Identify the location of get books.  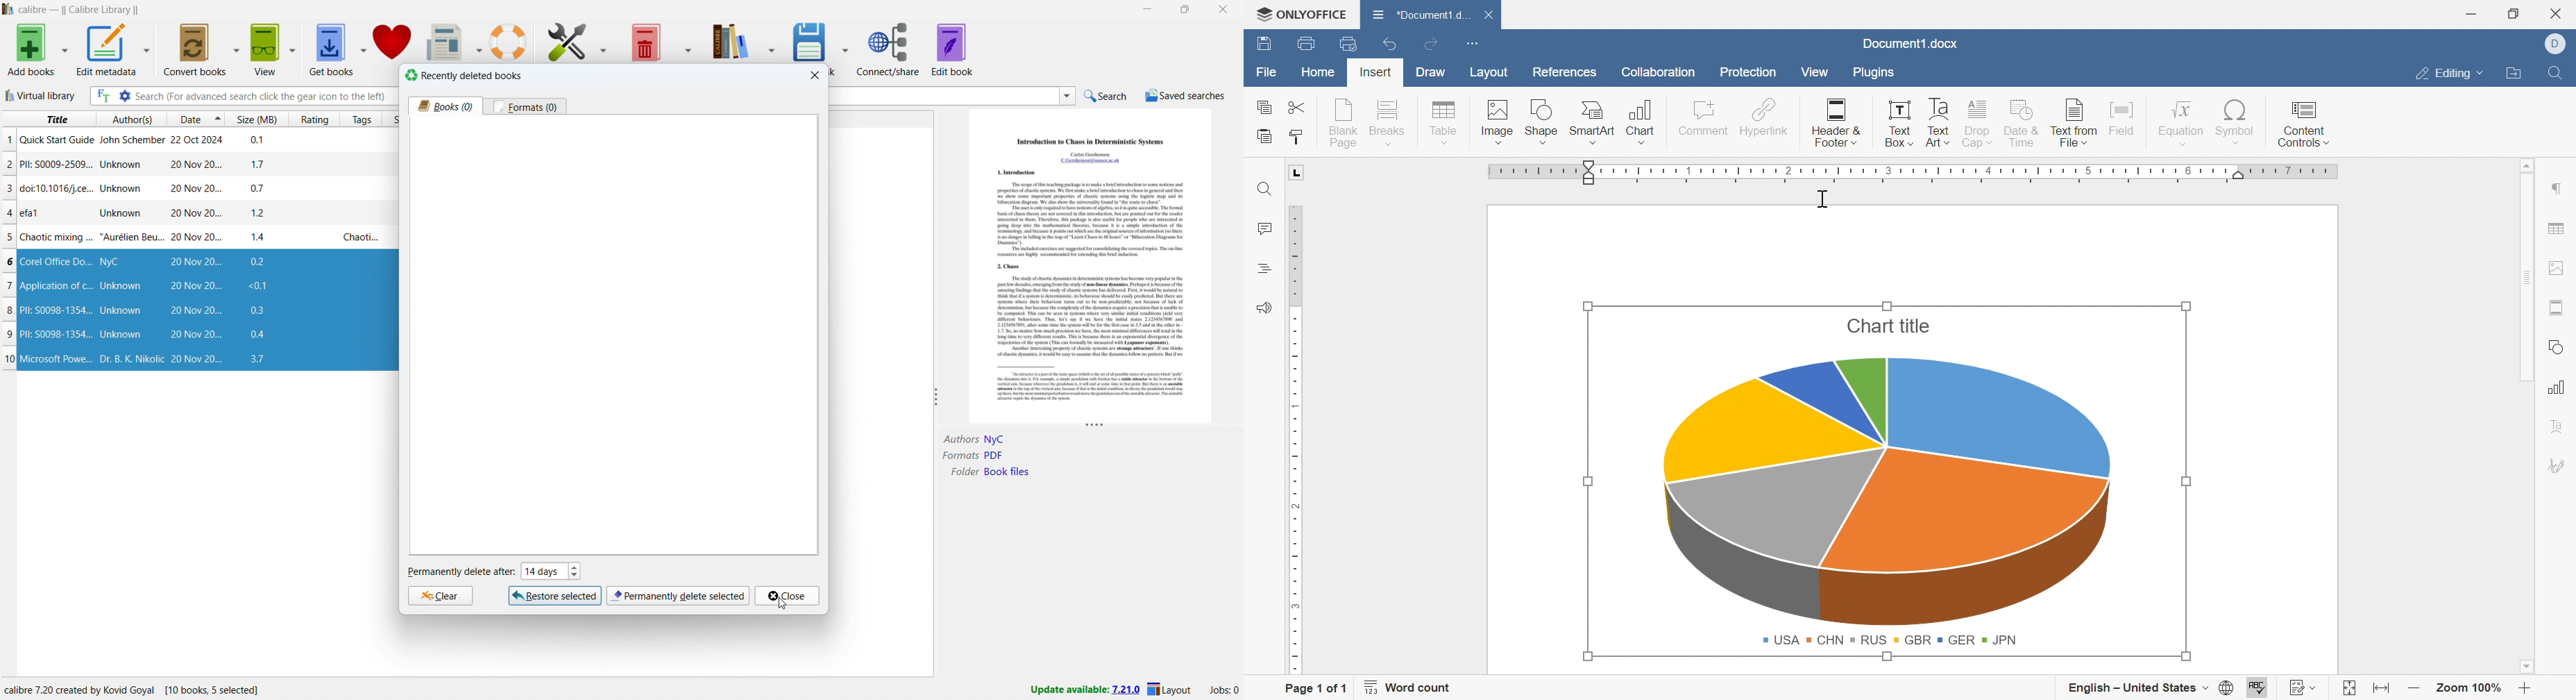
(332, 49).